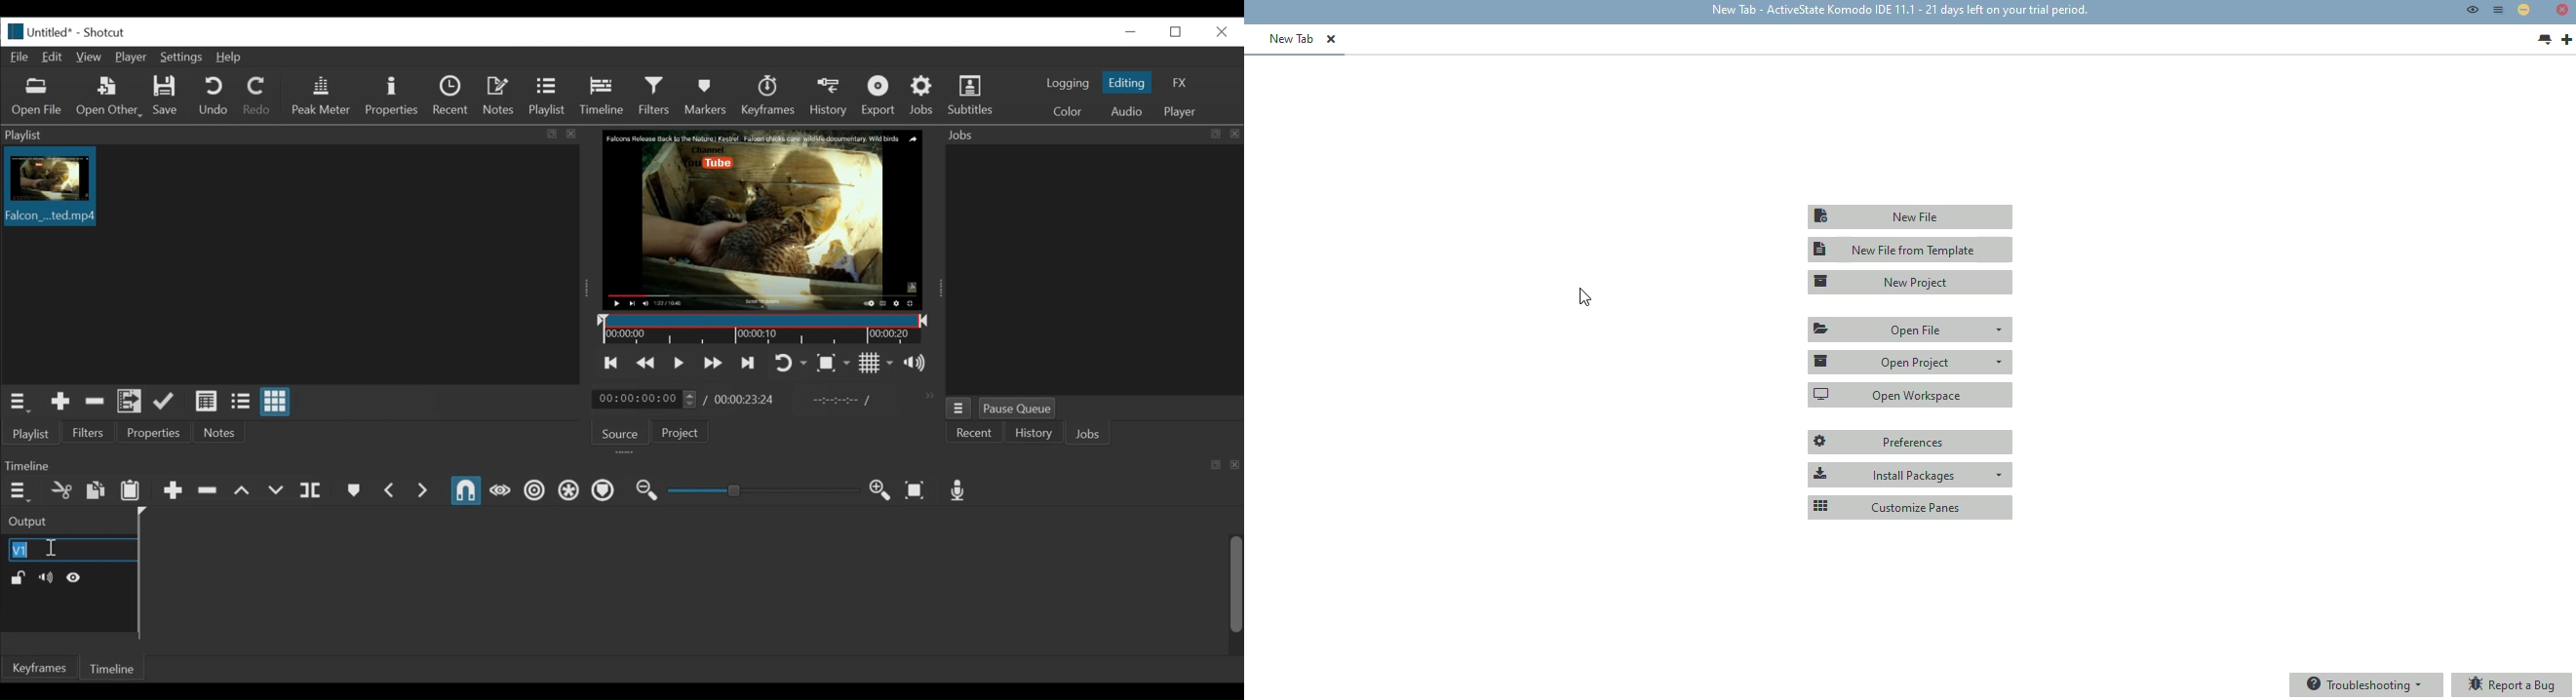  What do you see at coordinates (61, 522) in the screenshot?
I see `Output` at bounding box center [61, 522].